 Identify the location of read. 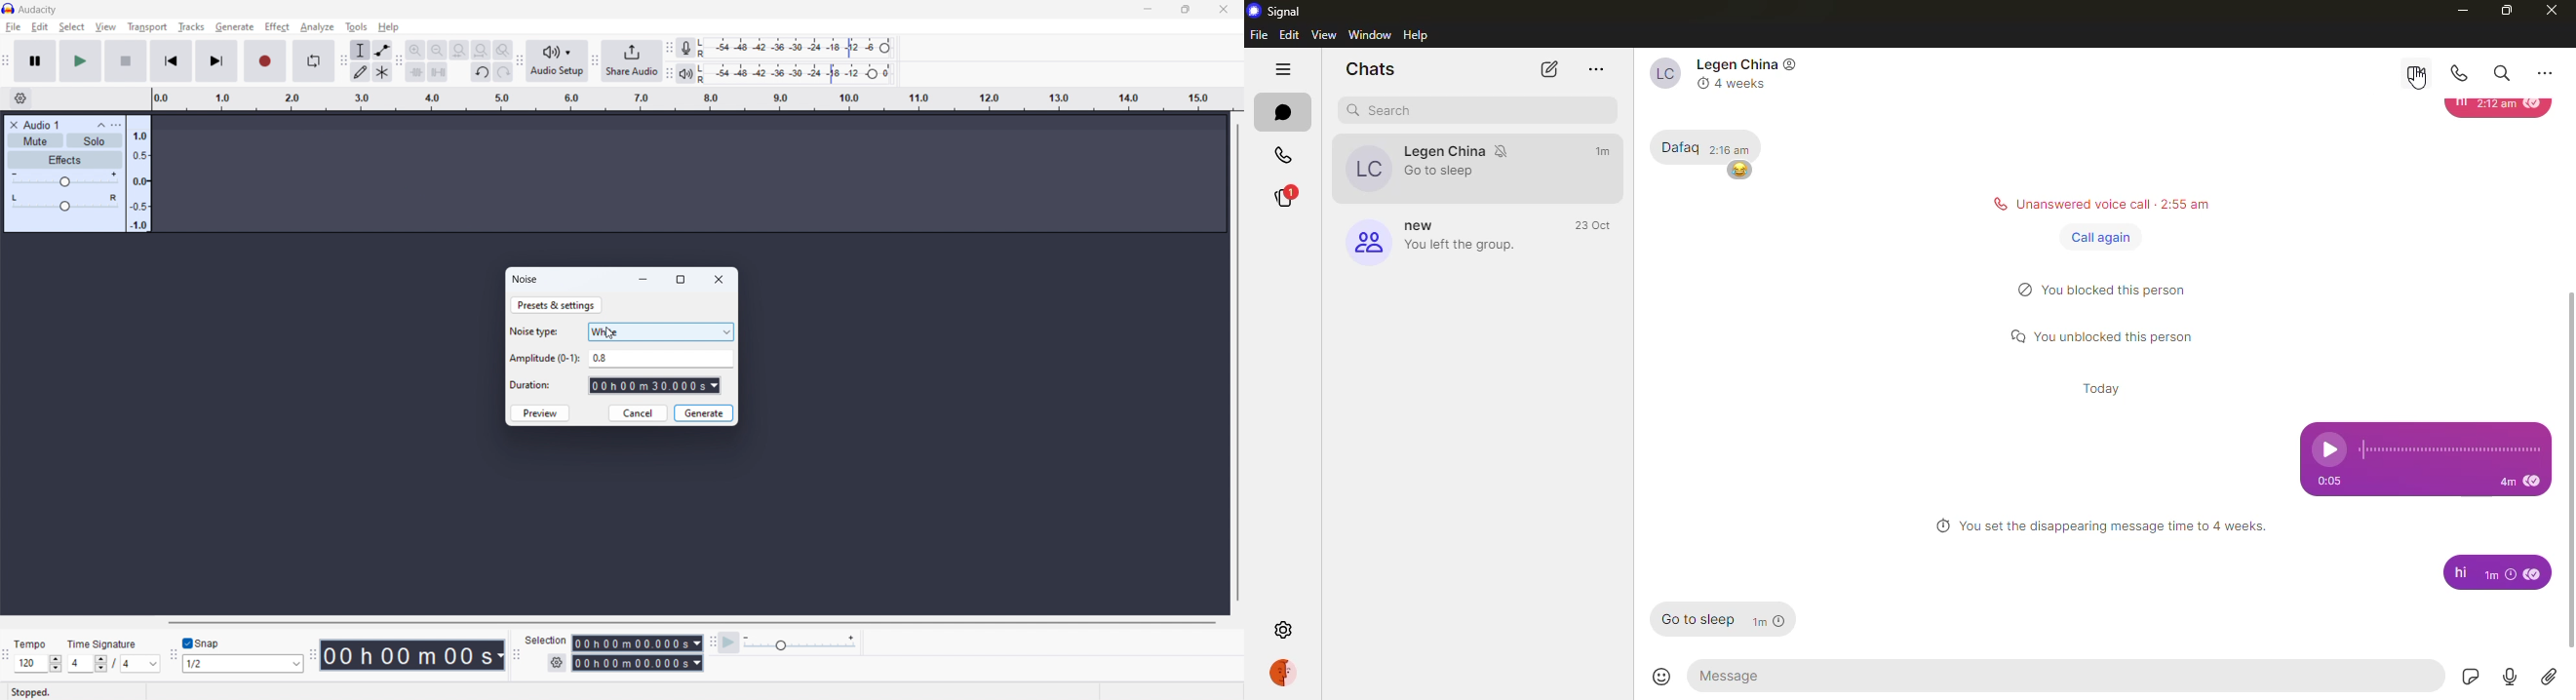
(2537, 573).